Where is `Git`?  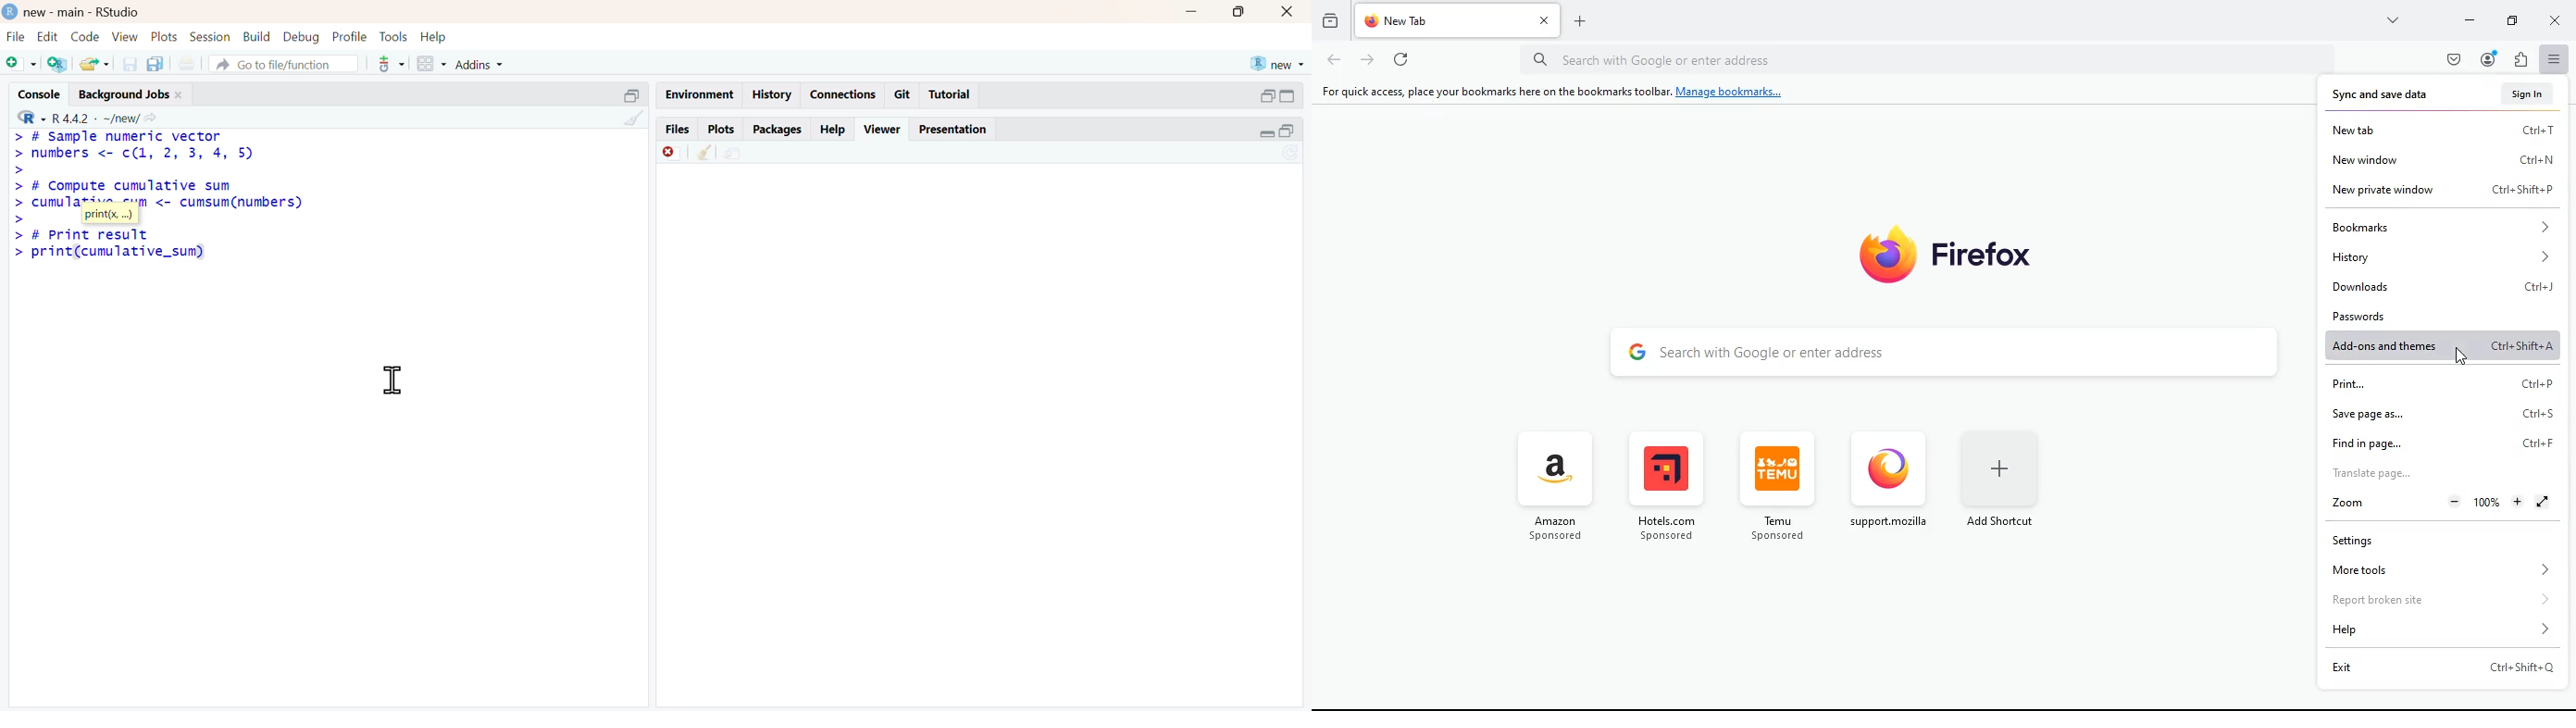
Git is located at coordinates (902, 95).